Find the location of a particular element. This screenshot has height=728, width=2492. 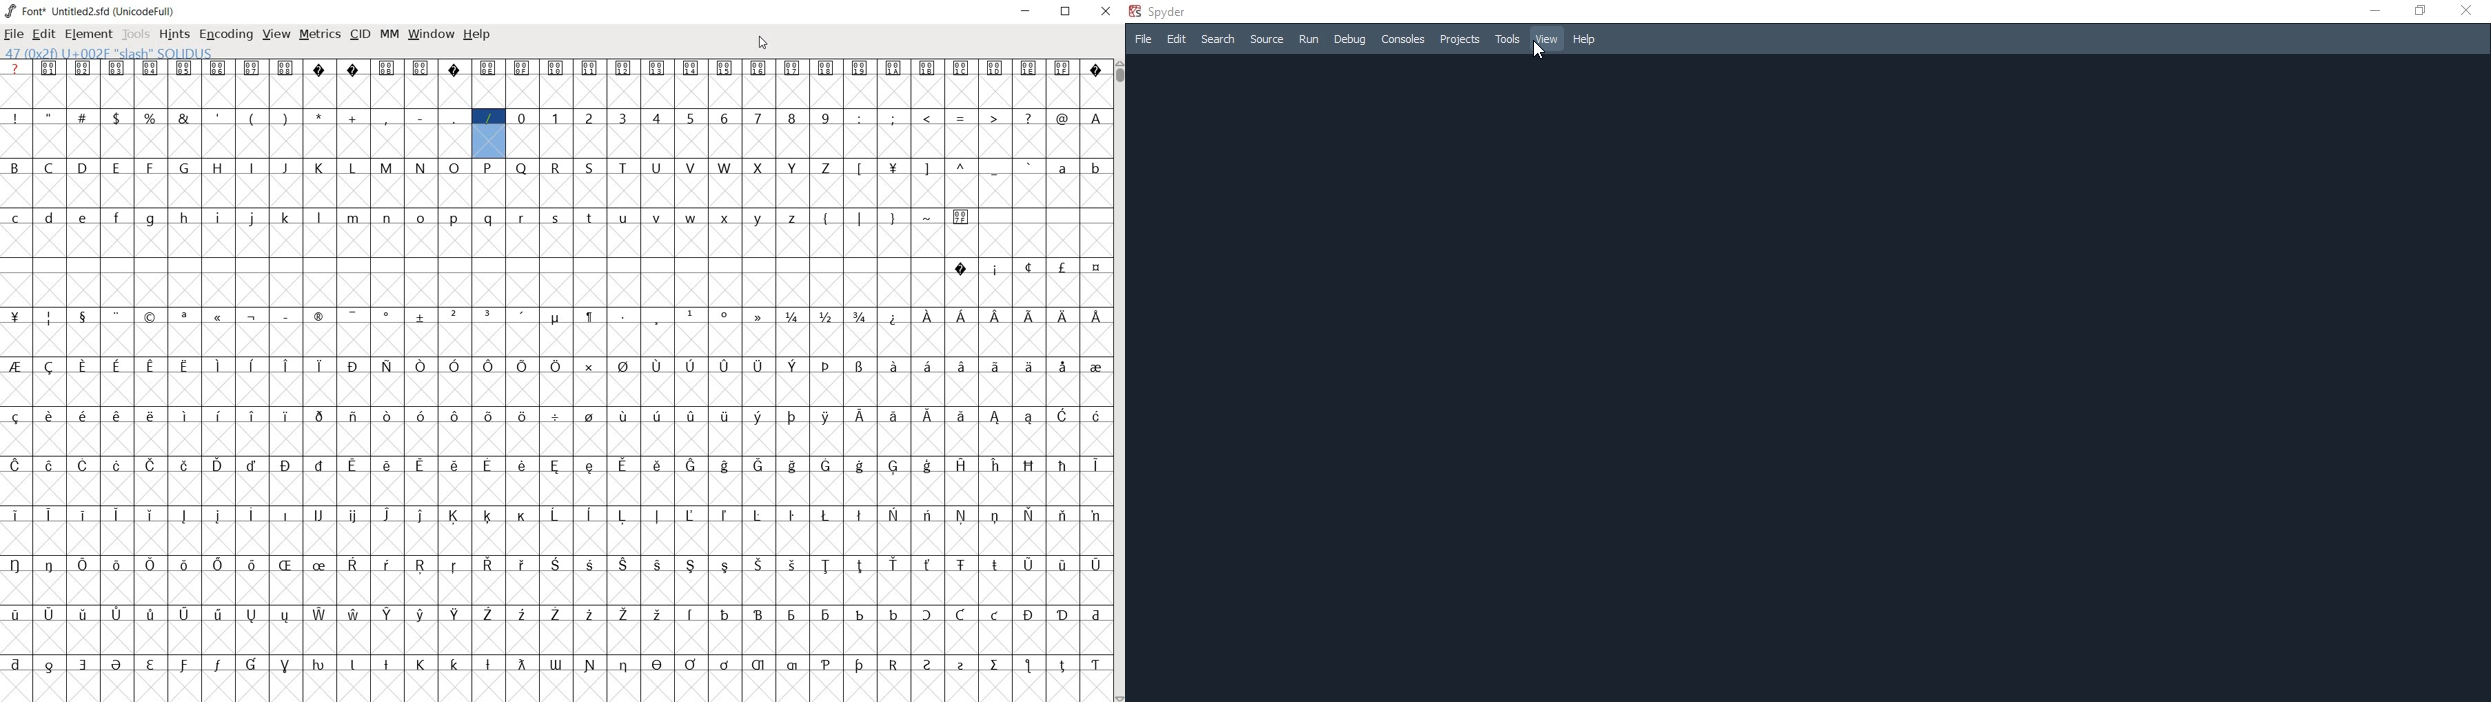

glyph is located at coordinates (724, 68).